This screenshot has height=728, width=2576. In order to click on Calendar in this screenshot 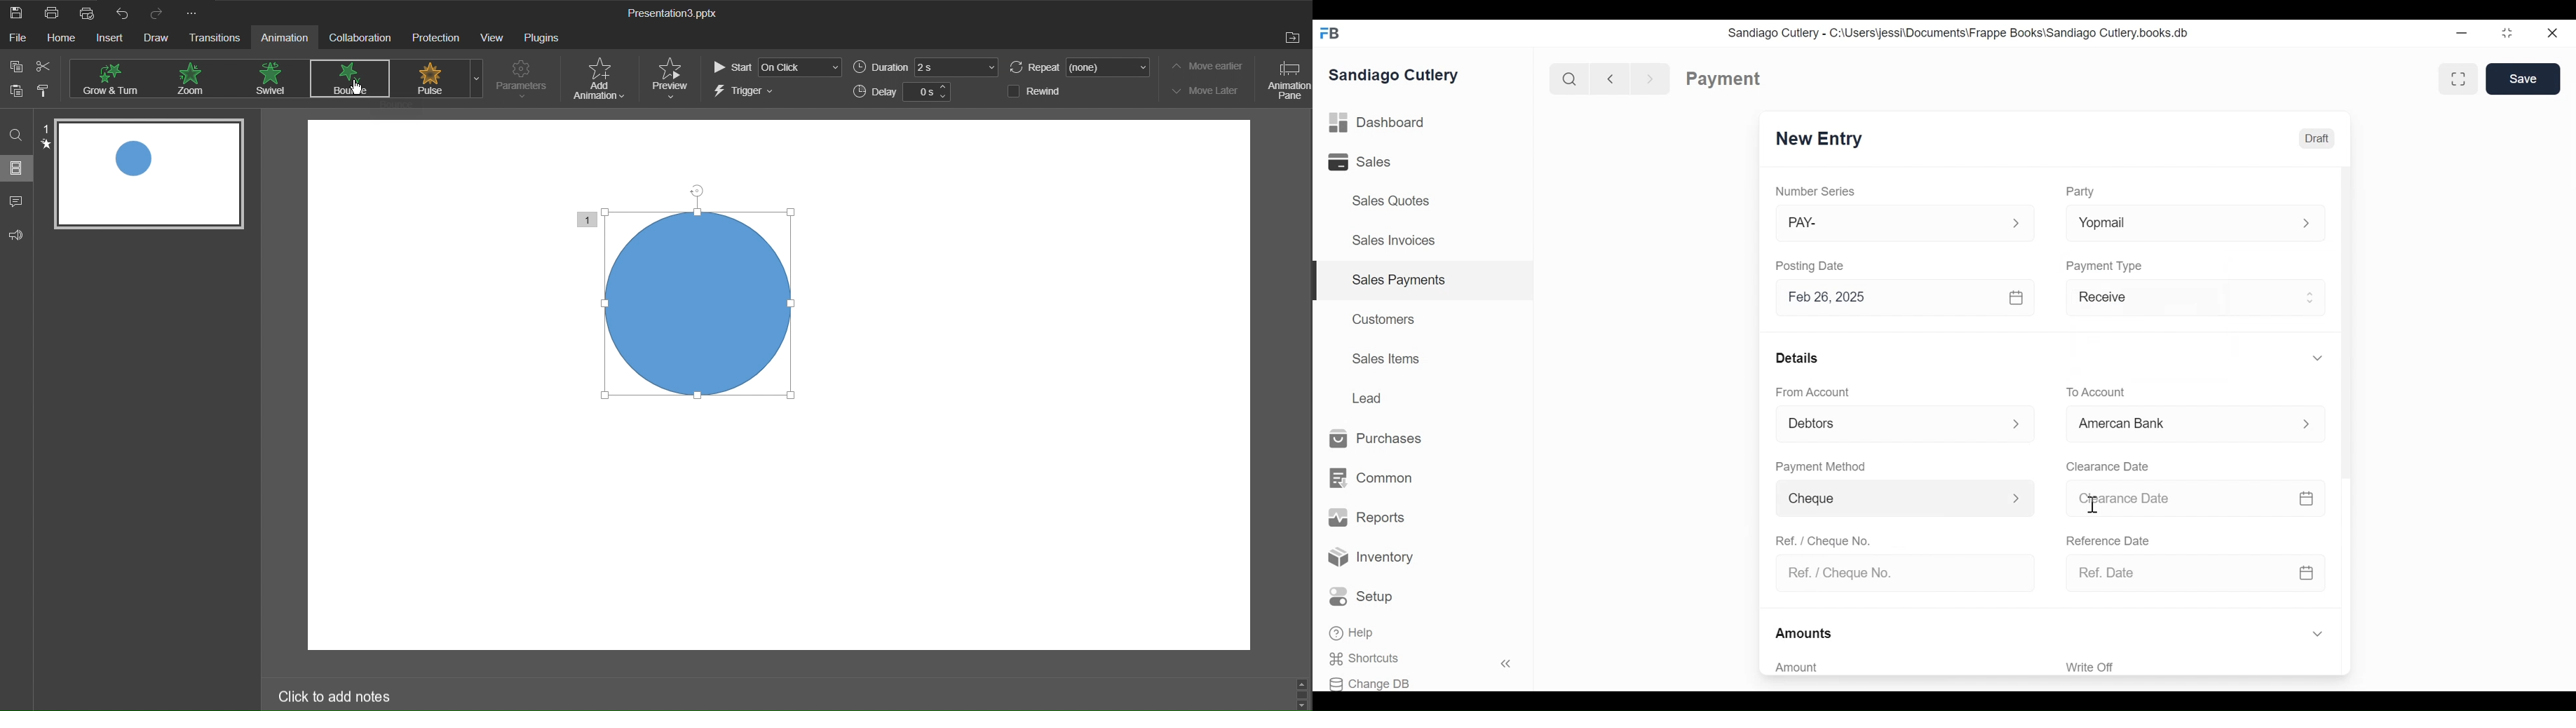, I will do `click(2307, 572)`.